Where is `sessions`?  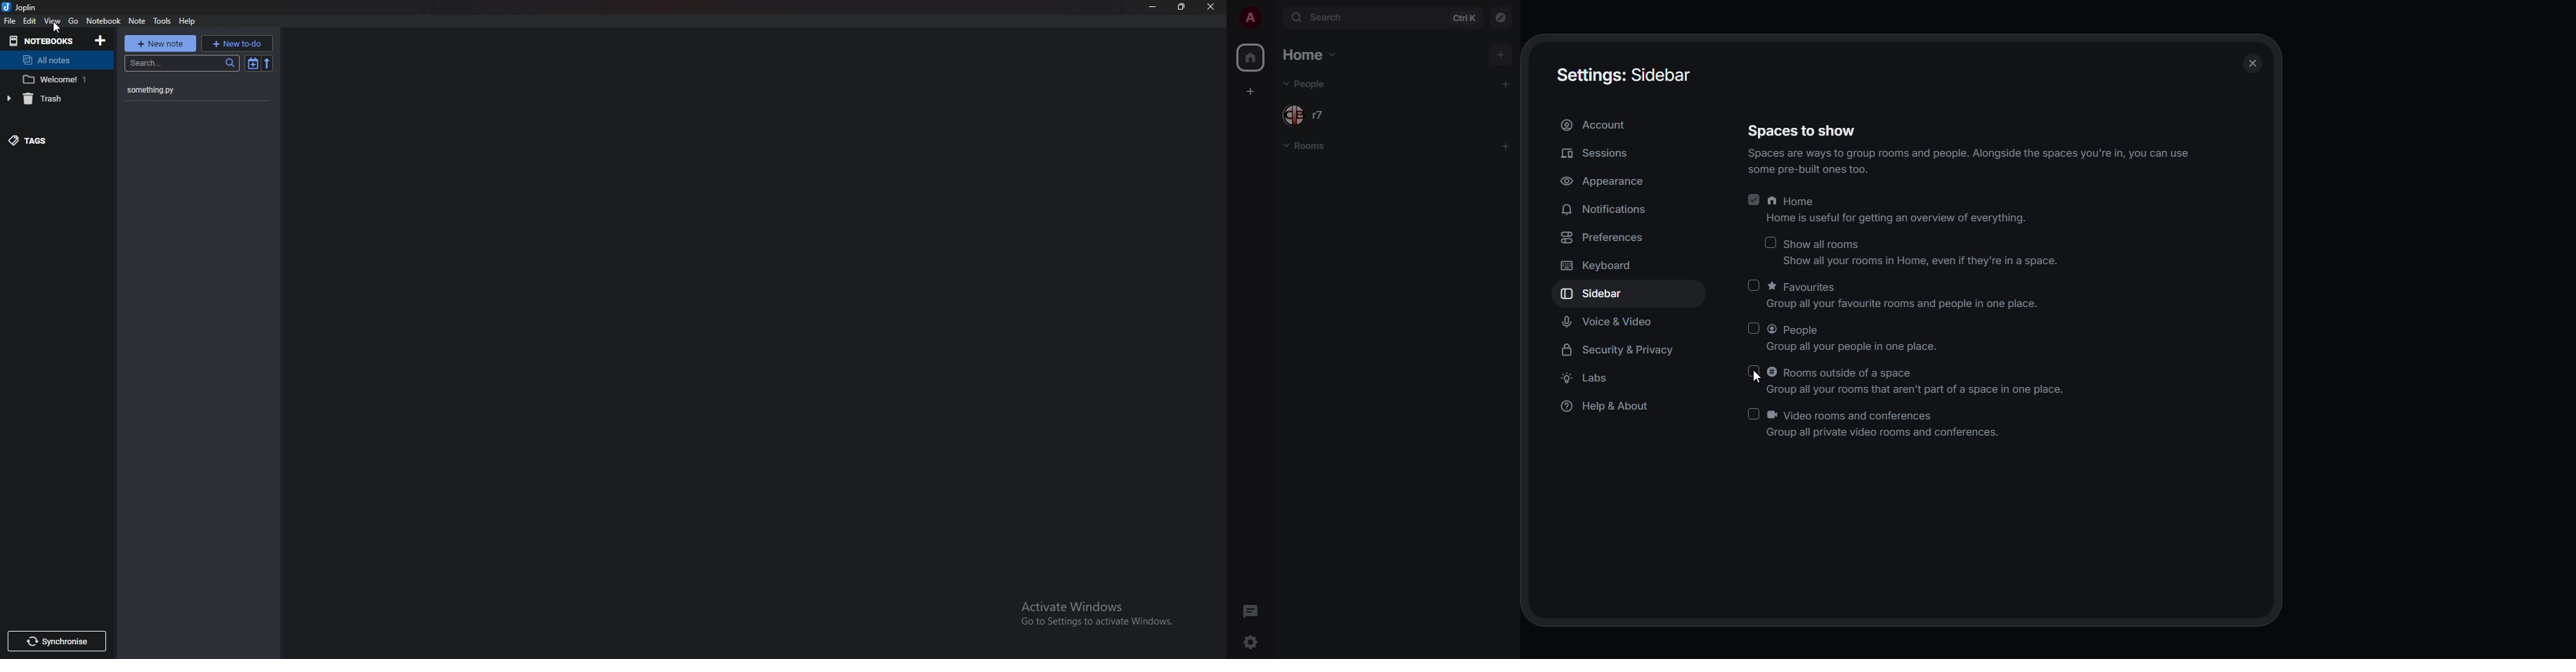
sessions is located at coordinates (1600, 152).